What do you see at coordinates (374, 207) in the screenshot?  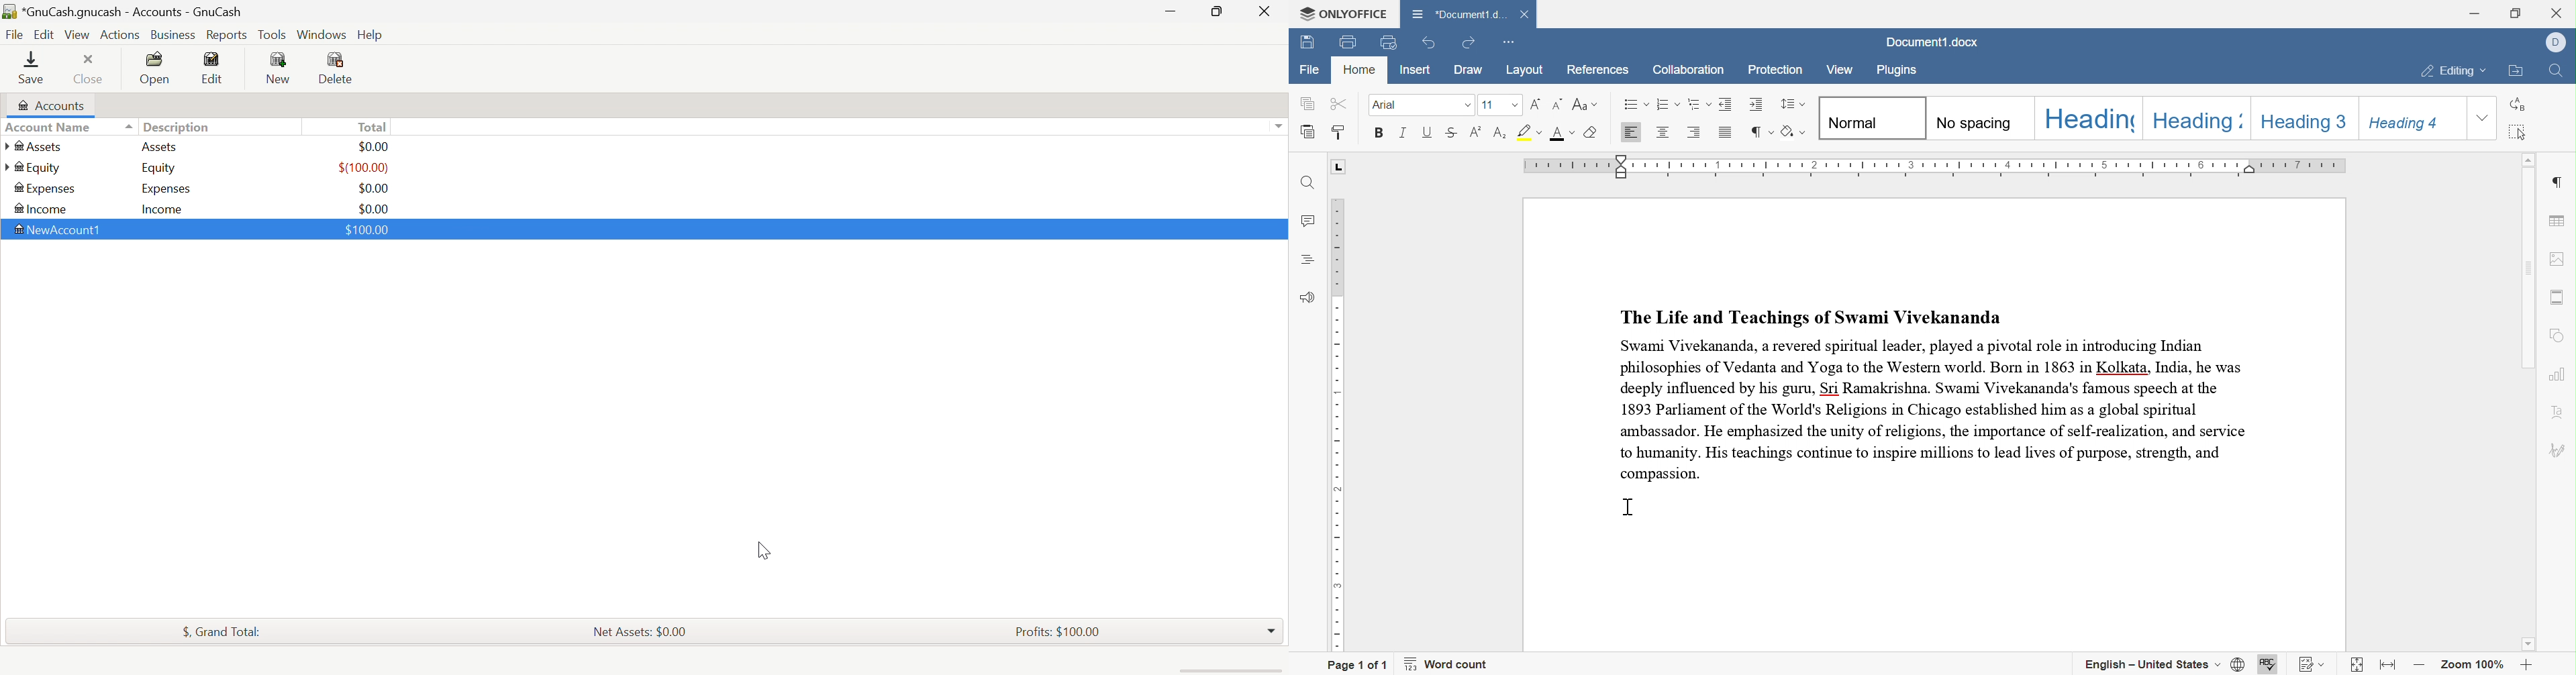 I see `$0.00` at bounding box center [374, 207].